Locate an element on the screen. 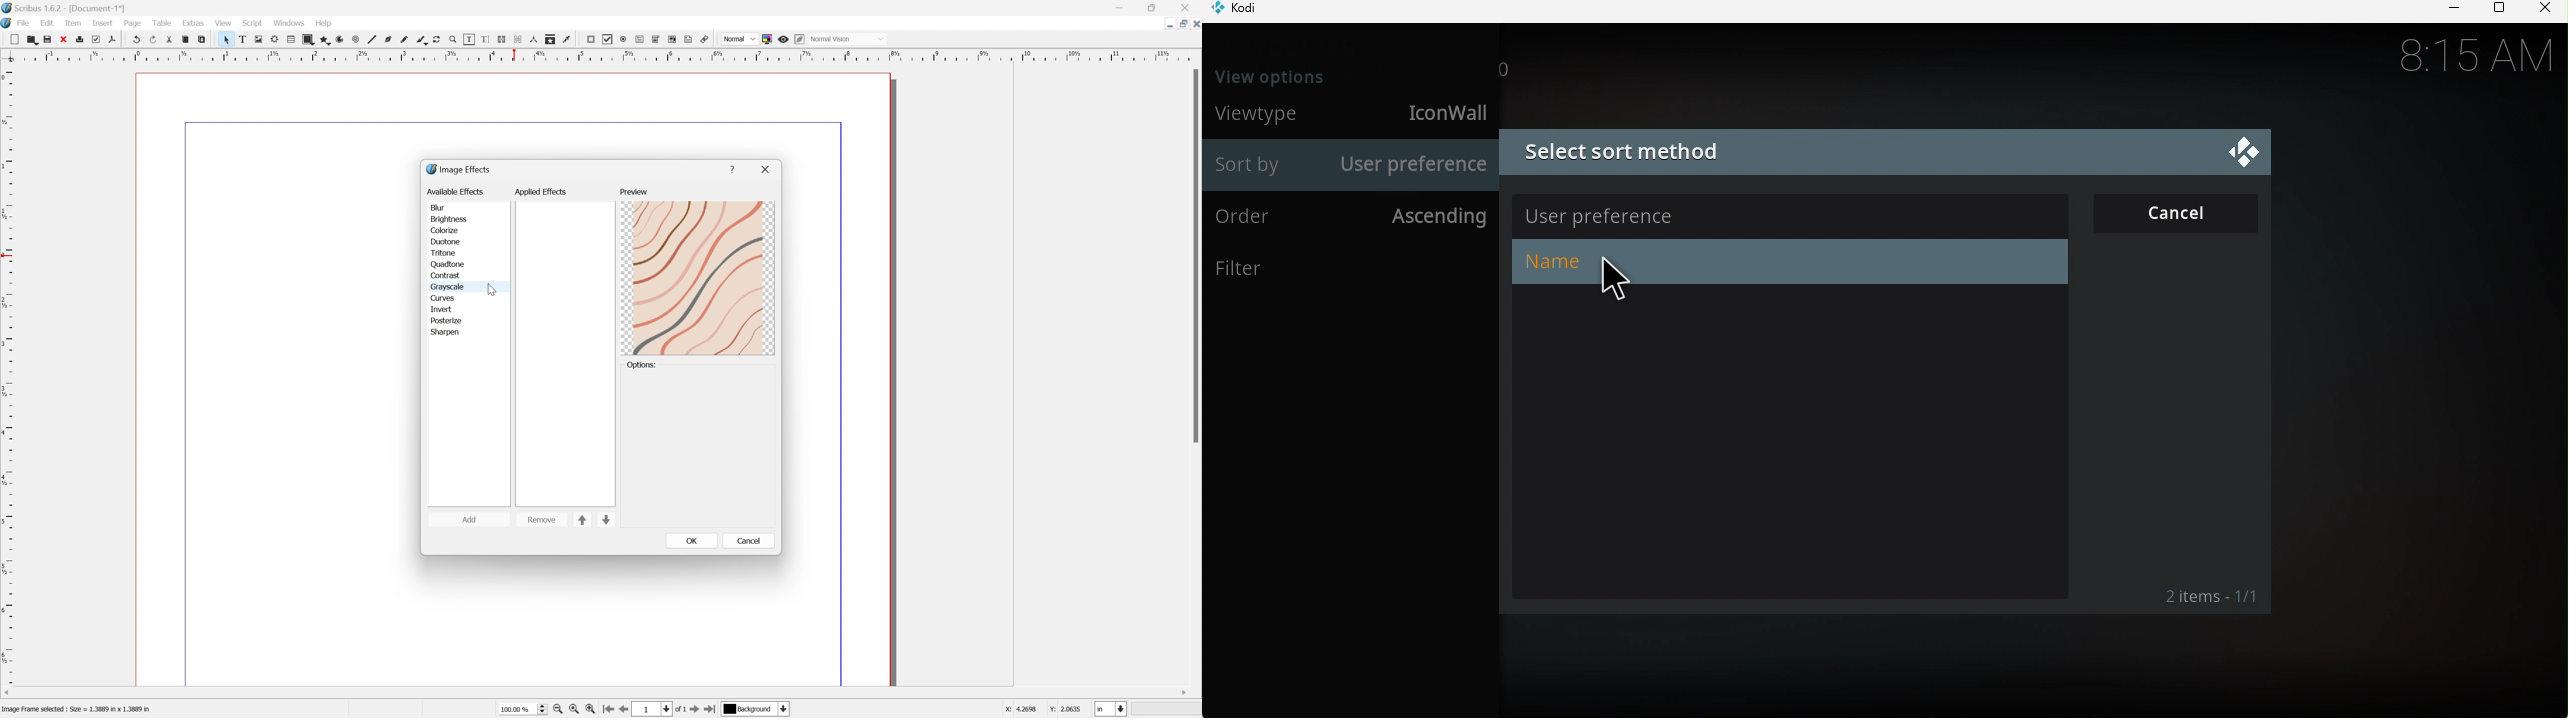  brightness is located at coordinates (449, 220).